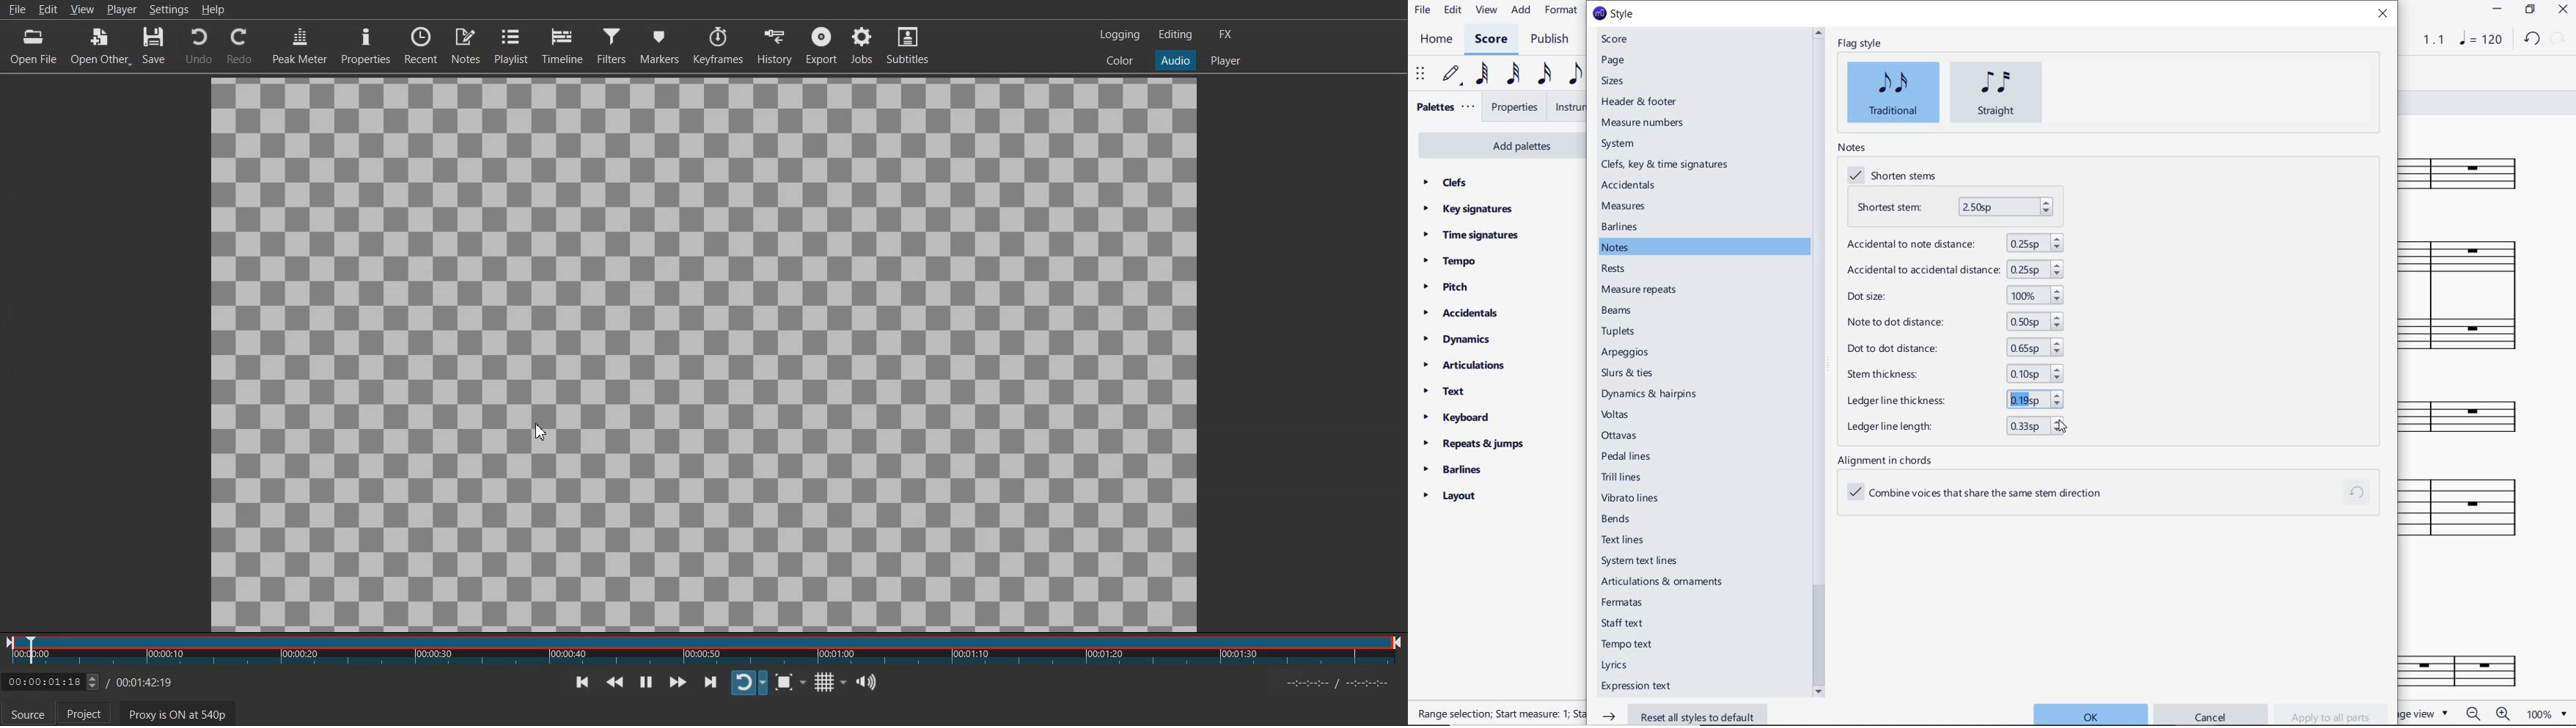 The height and width of the screenshot is (728, 2576). What do you see at coordinates (298, 45) in the screenshot?
I see `Peak Meter` at bounding box center [298, 45].